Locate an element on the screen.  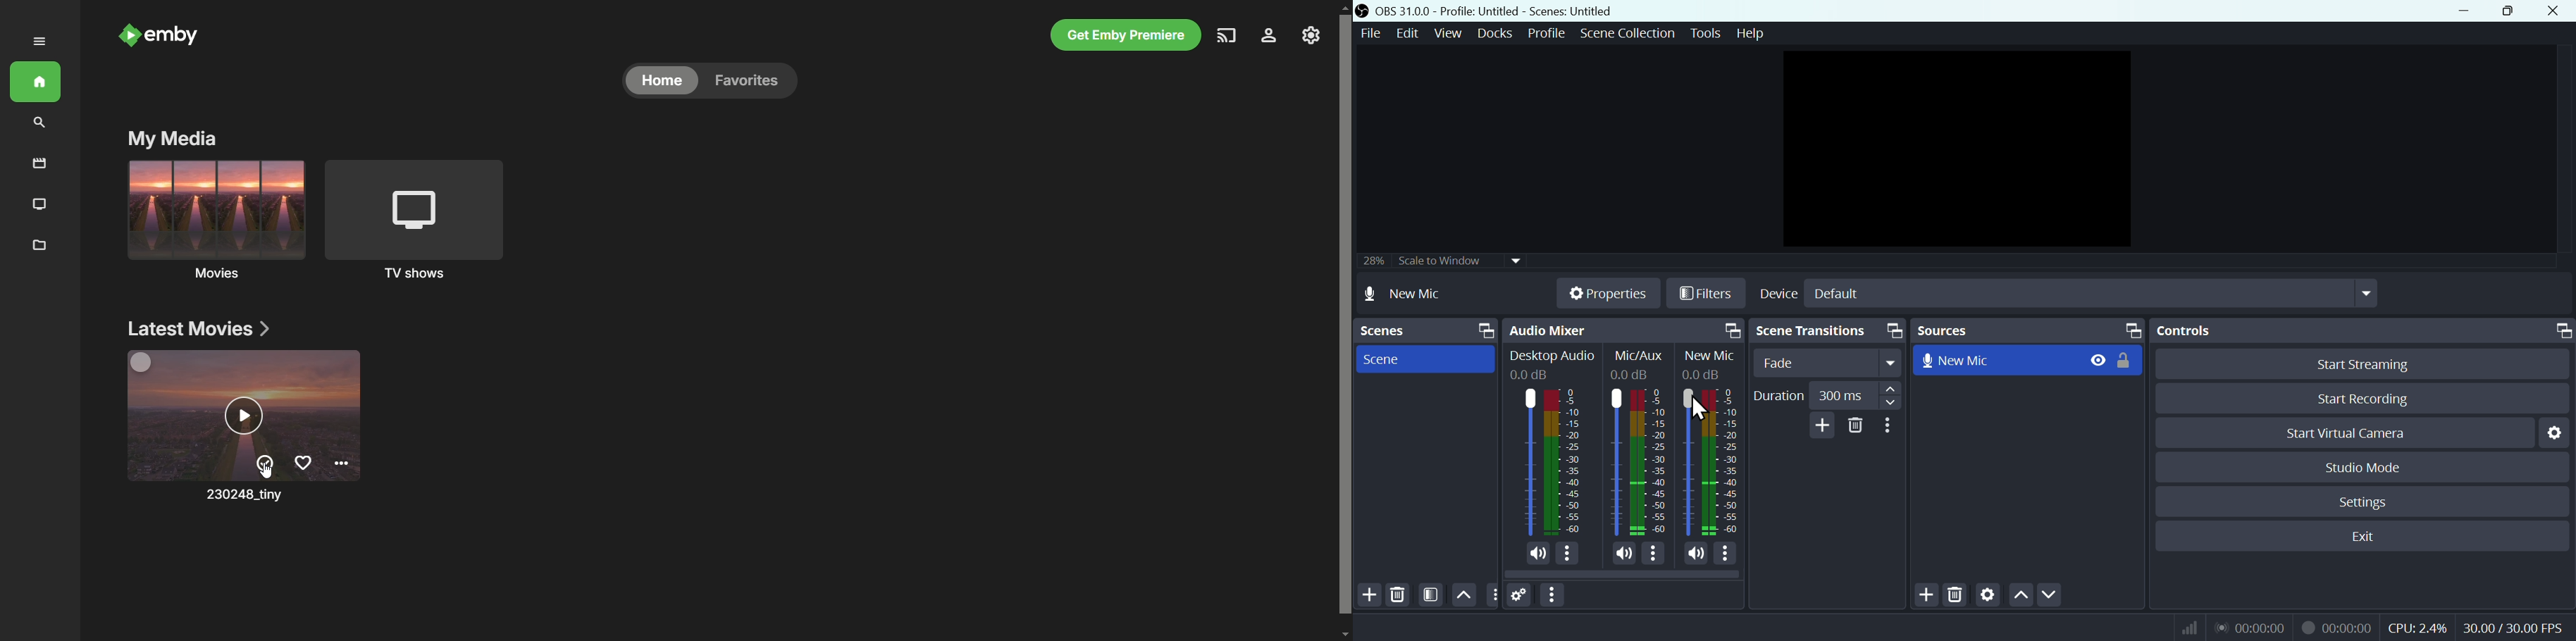
Add is located at coordinates (1368, 595).